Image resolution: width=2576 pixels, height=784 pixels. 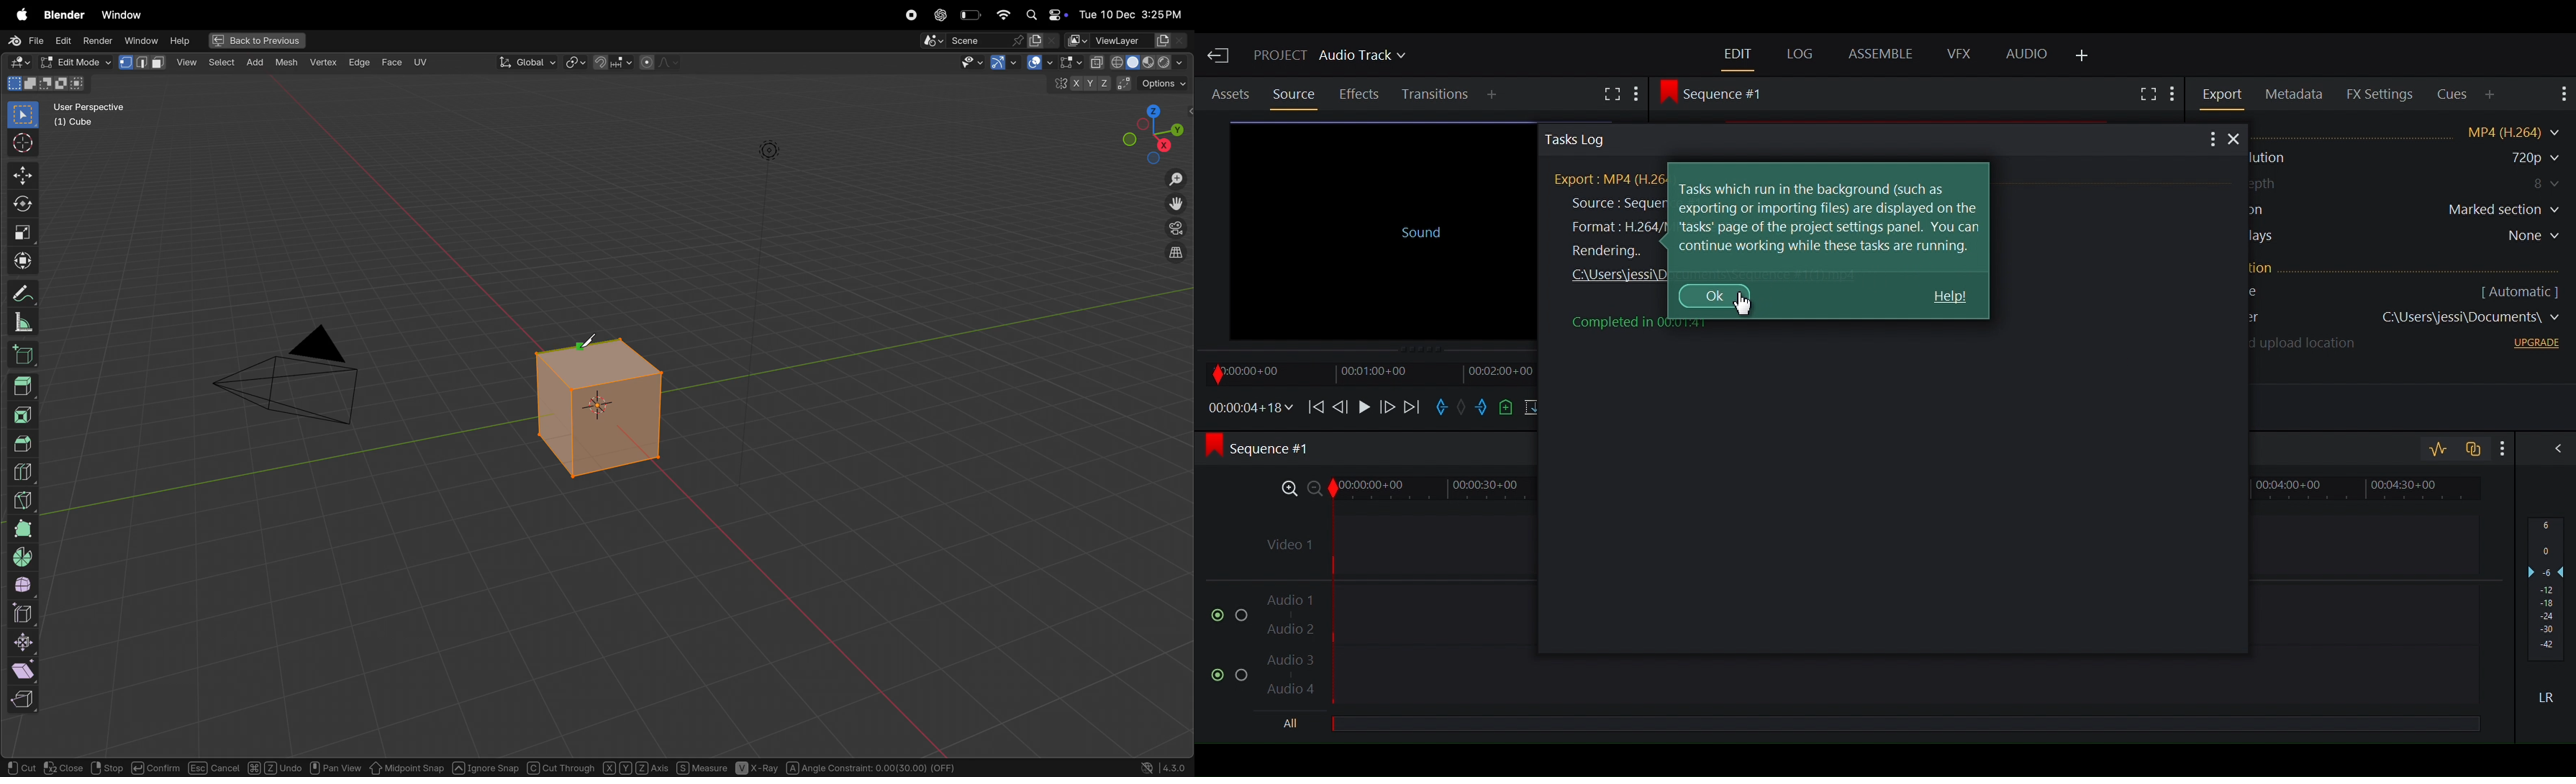 I want to click on transform, so click(x=20, y=207).